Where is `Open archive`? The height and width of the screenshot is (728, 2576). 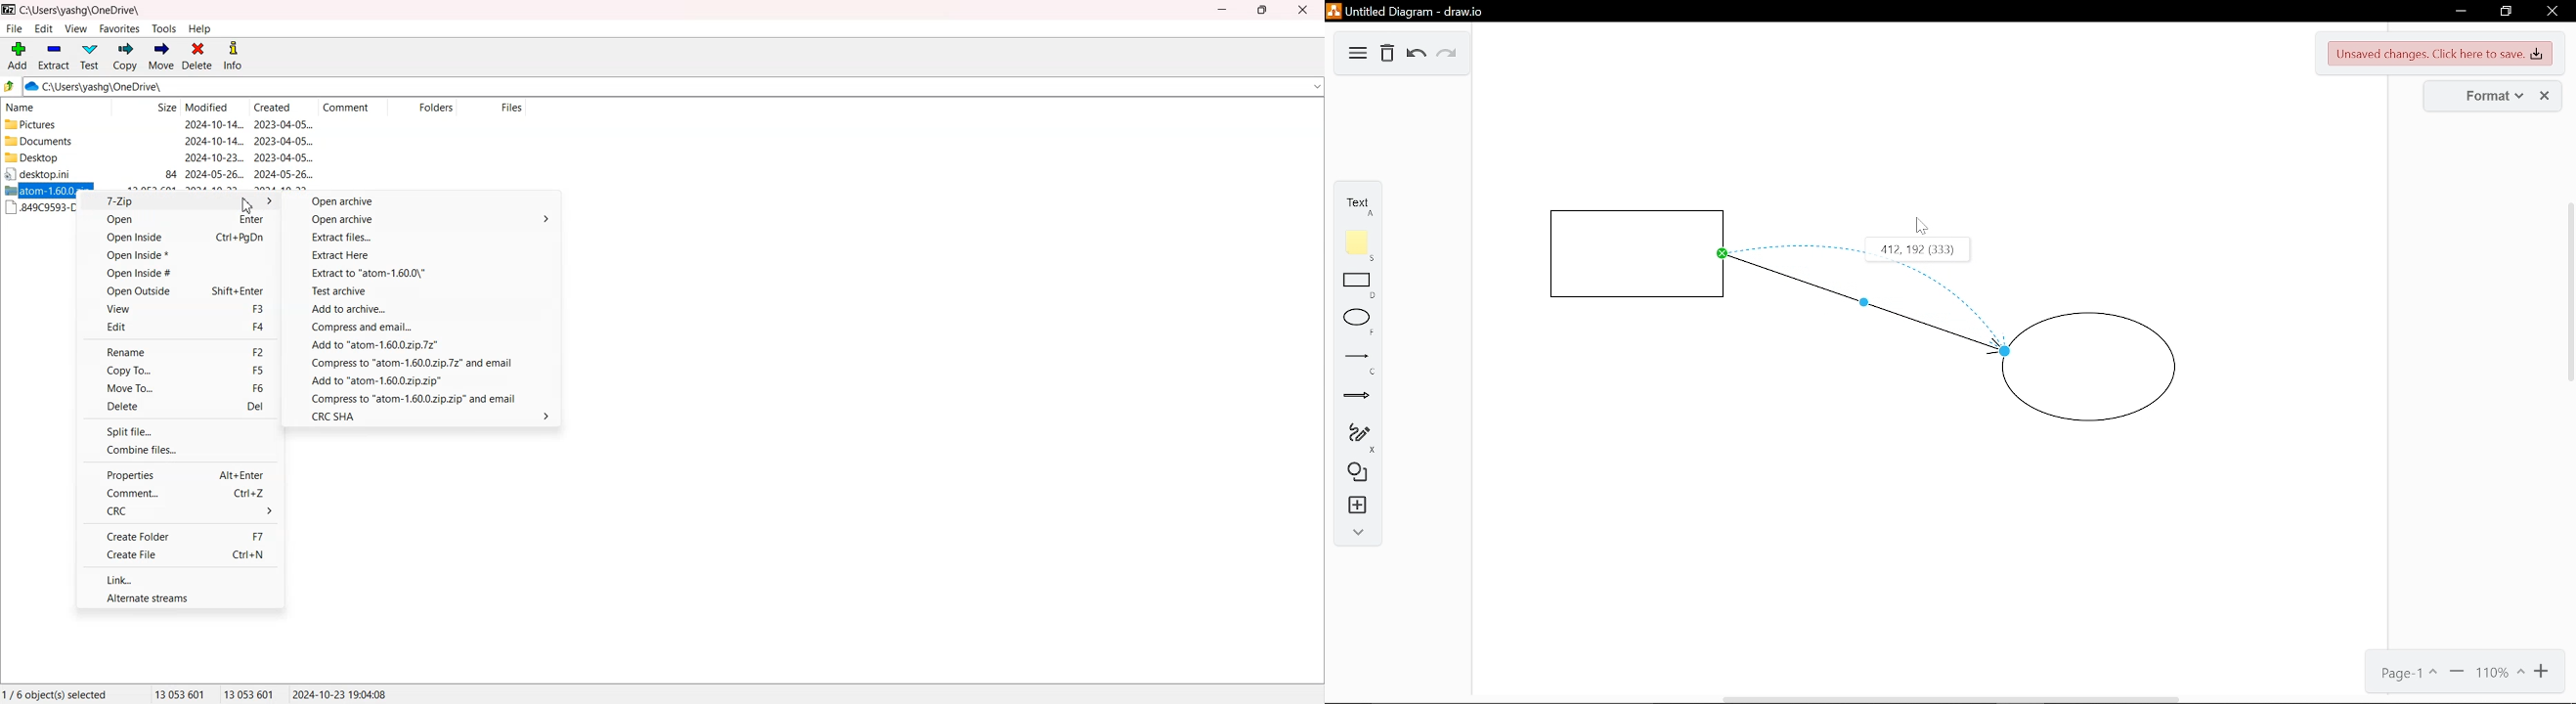
Open archive is located at coordinates (426, 202).